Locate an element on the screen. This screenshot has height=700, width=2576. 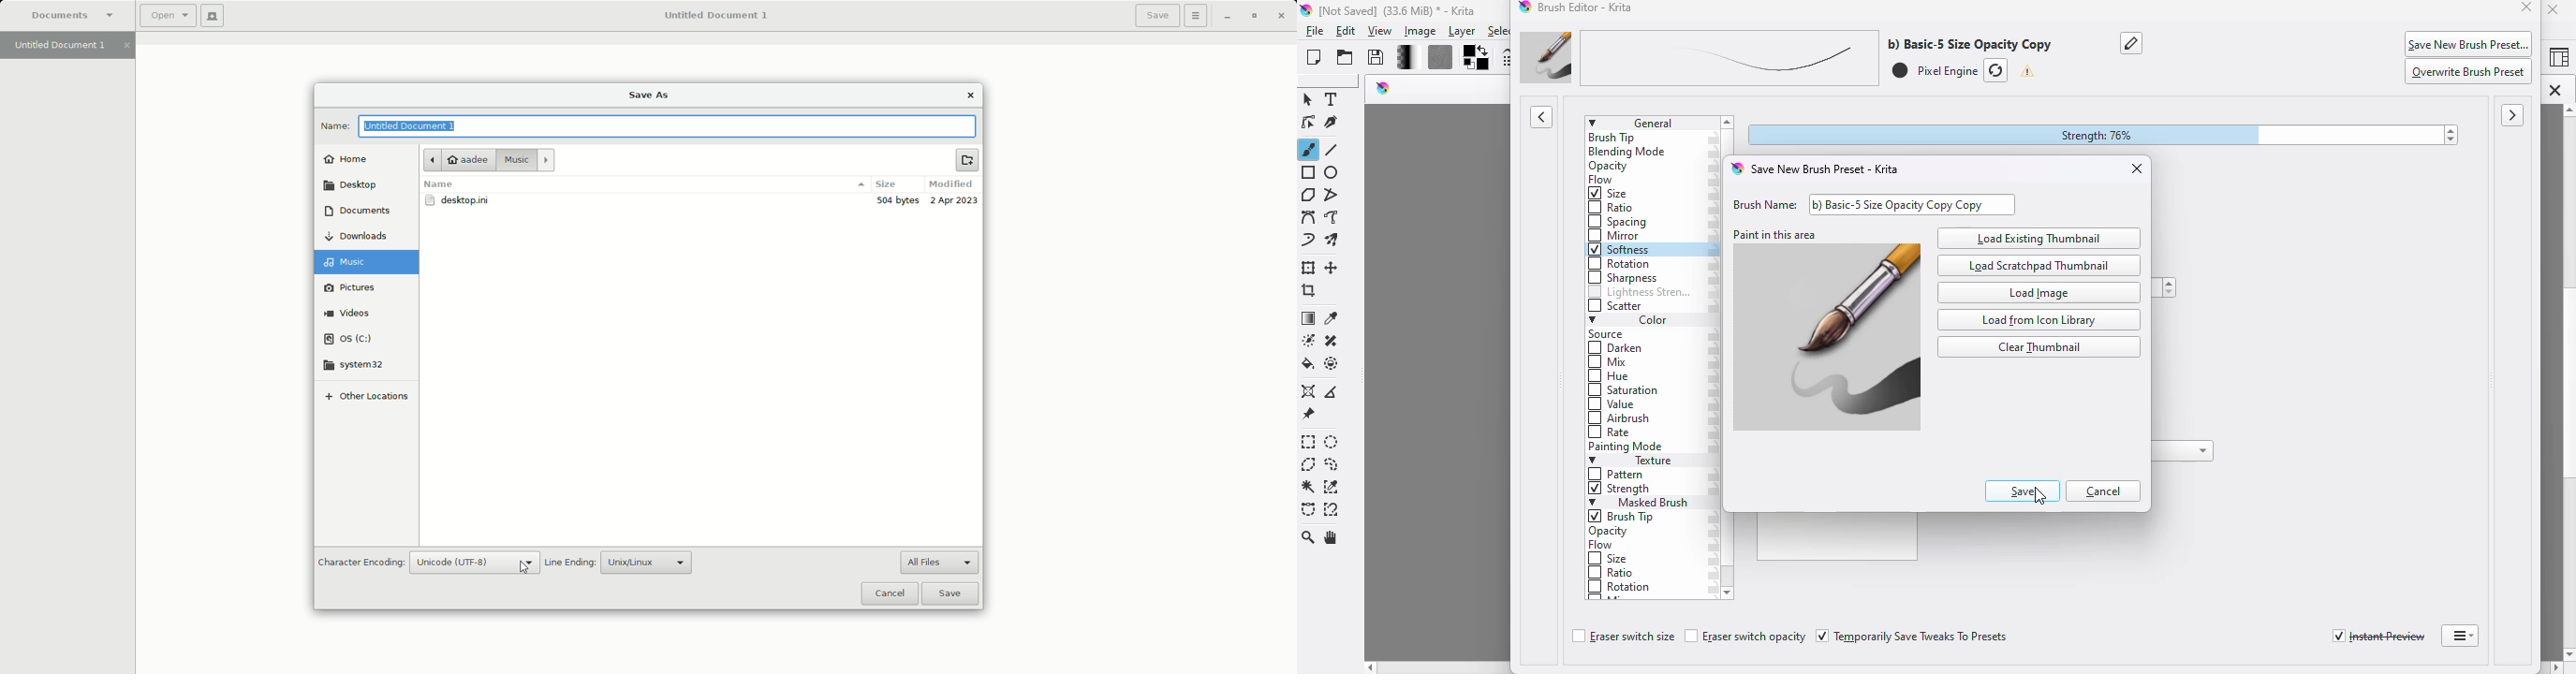
All files is located at coordinates (937, 561).